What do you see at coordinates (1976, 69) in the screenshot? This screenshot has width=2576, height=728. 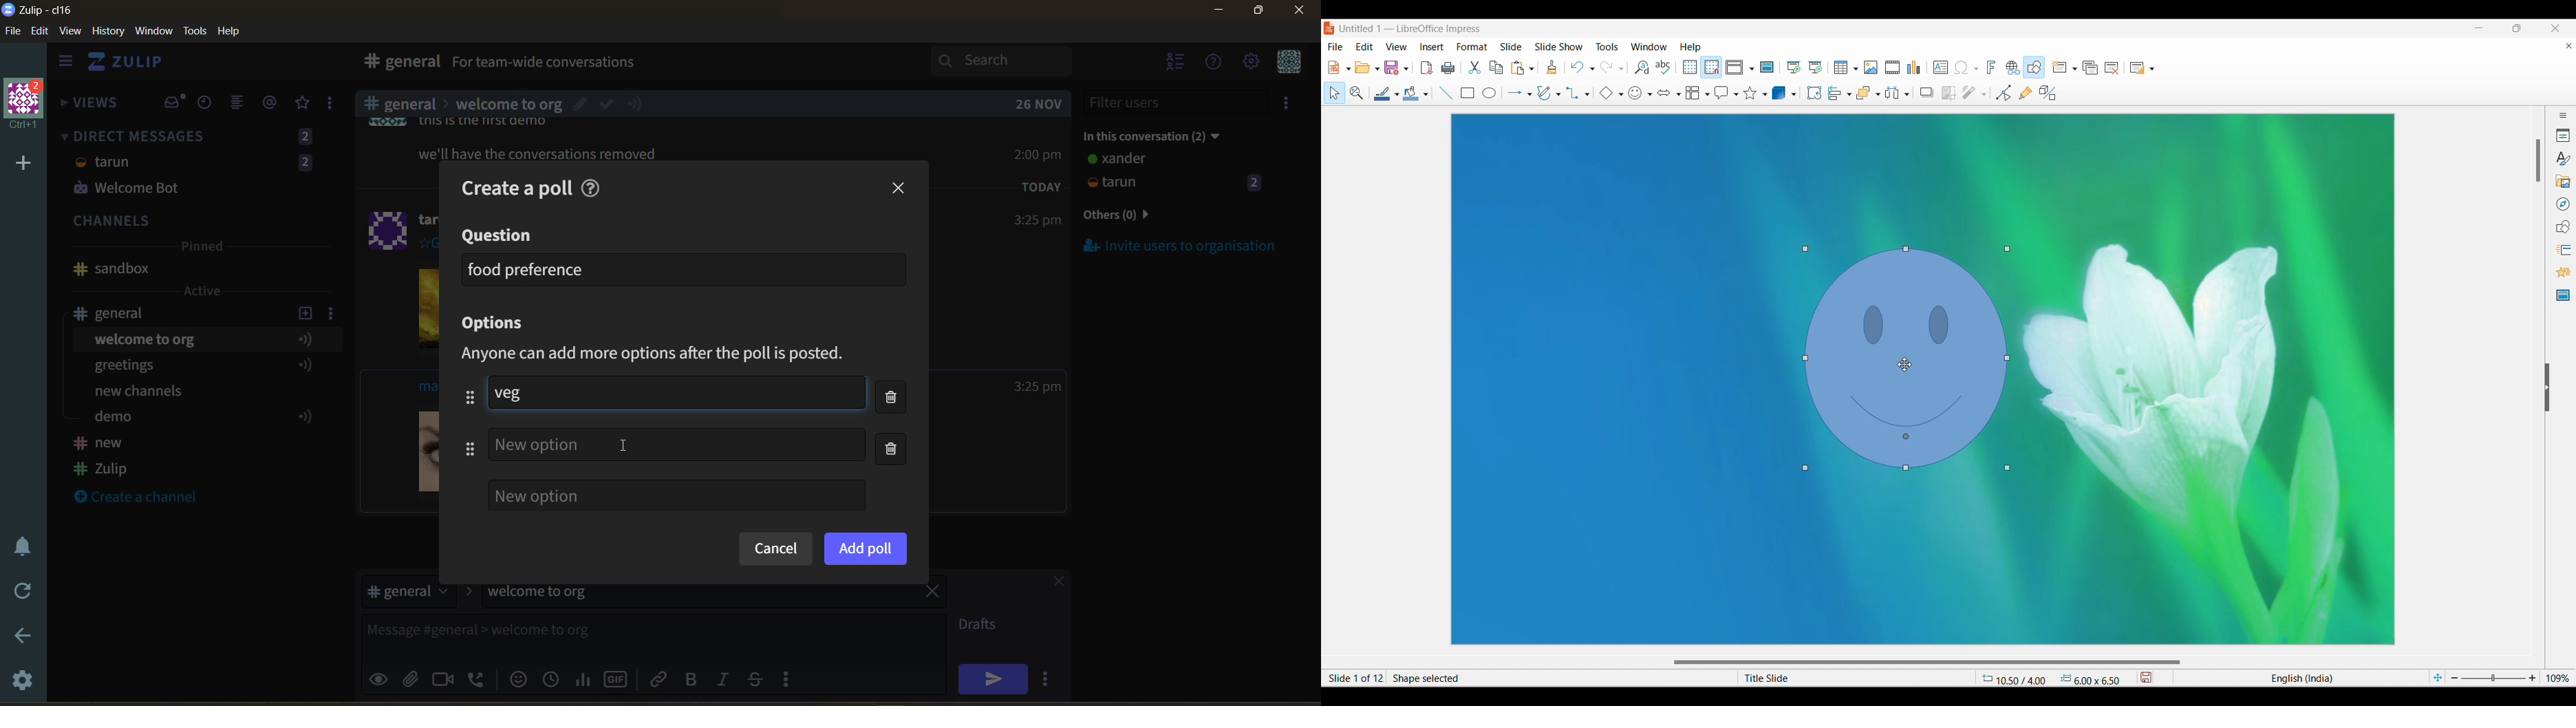 I see `Special character options` at bounding box center [1976, 69].